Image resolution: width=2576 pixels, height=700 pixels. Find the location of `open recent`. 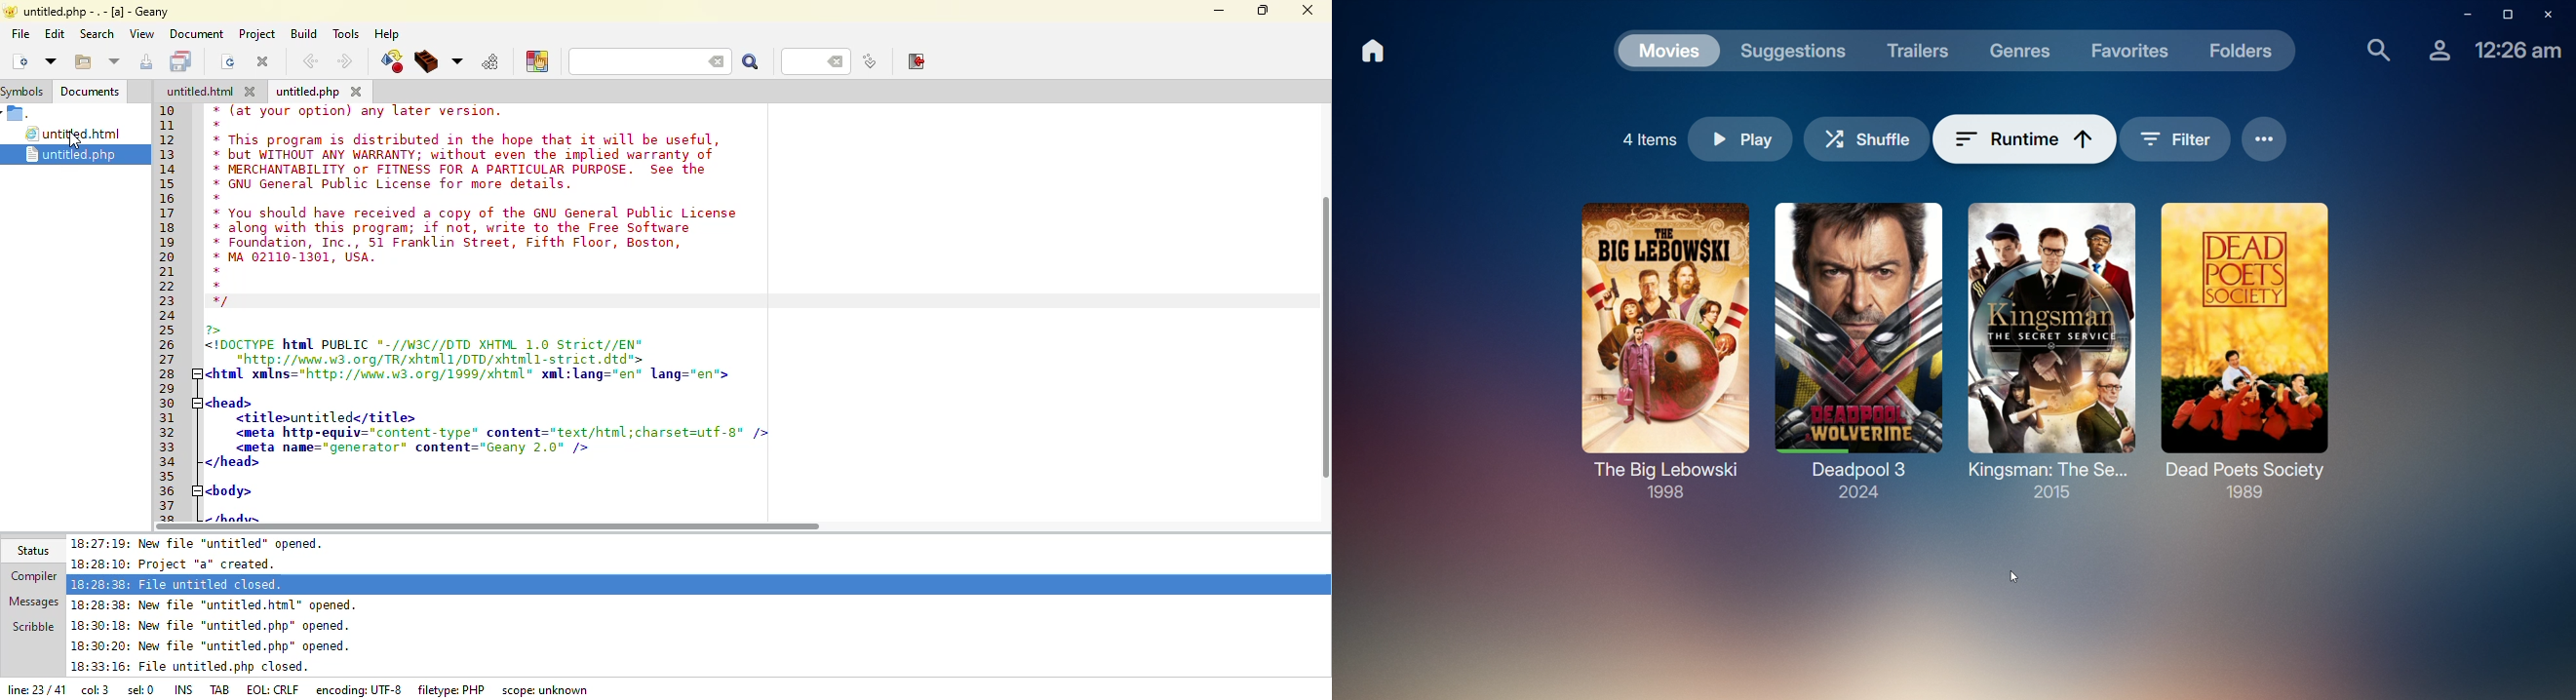

open recent is located at coordinates (115, 61).